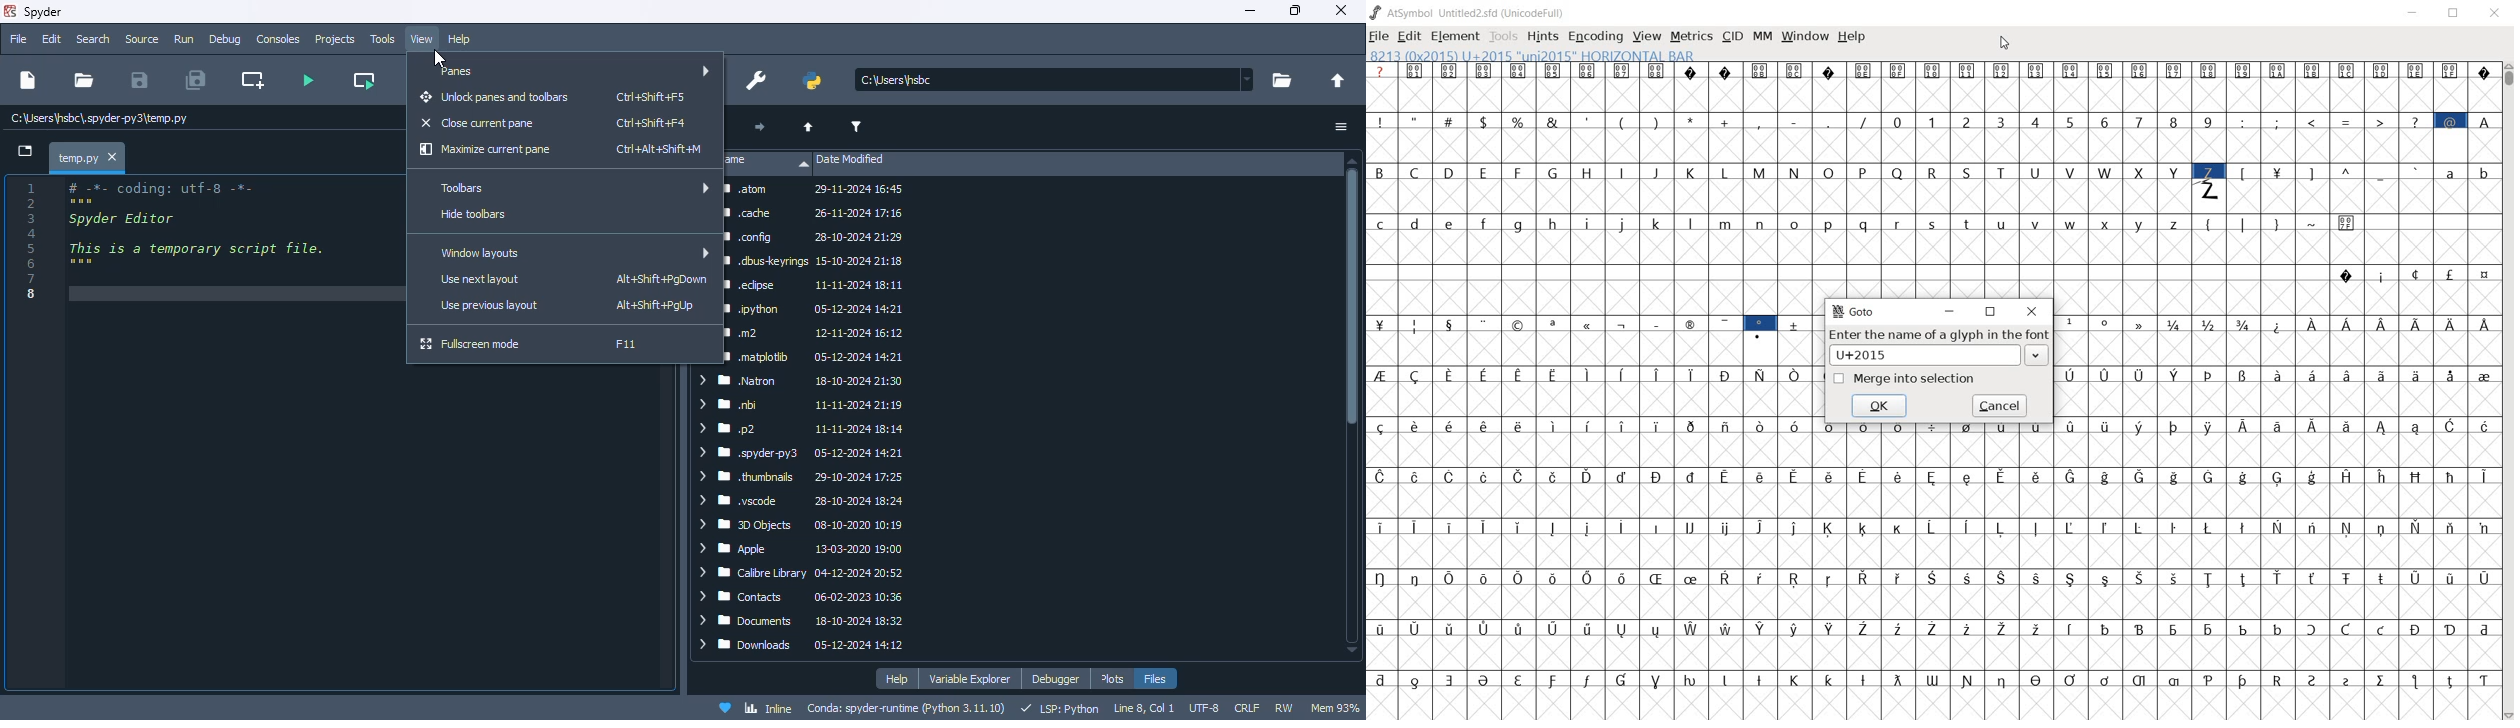 Image resolution: width=2520 pixels, height=728 pixels. Describe the element at coordinates (306, 80) in the screenshot. I see `run file` at that location.